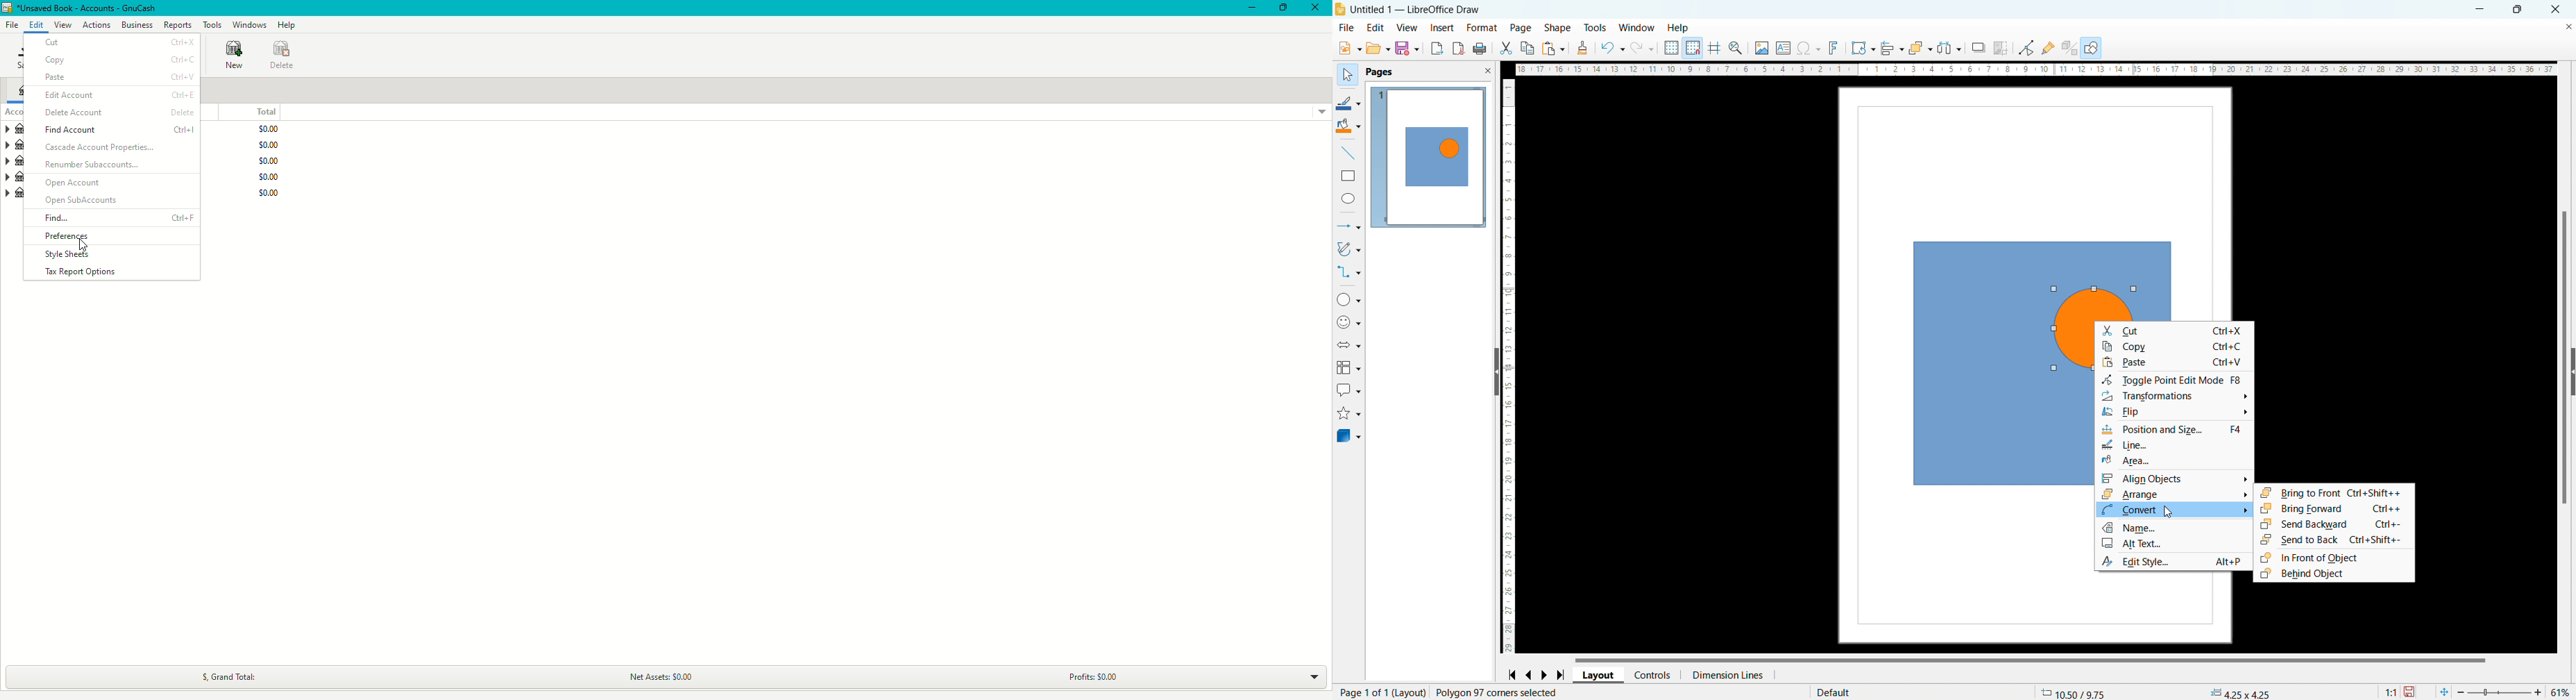  I want to click on bring forwars, so click(2334, 508).